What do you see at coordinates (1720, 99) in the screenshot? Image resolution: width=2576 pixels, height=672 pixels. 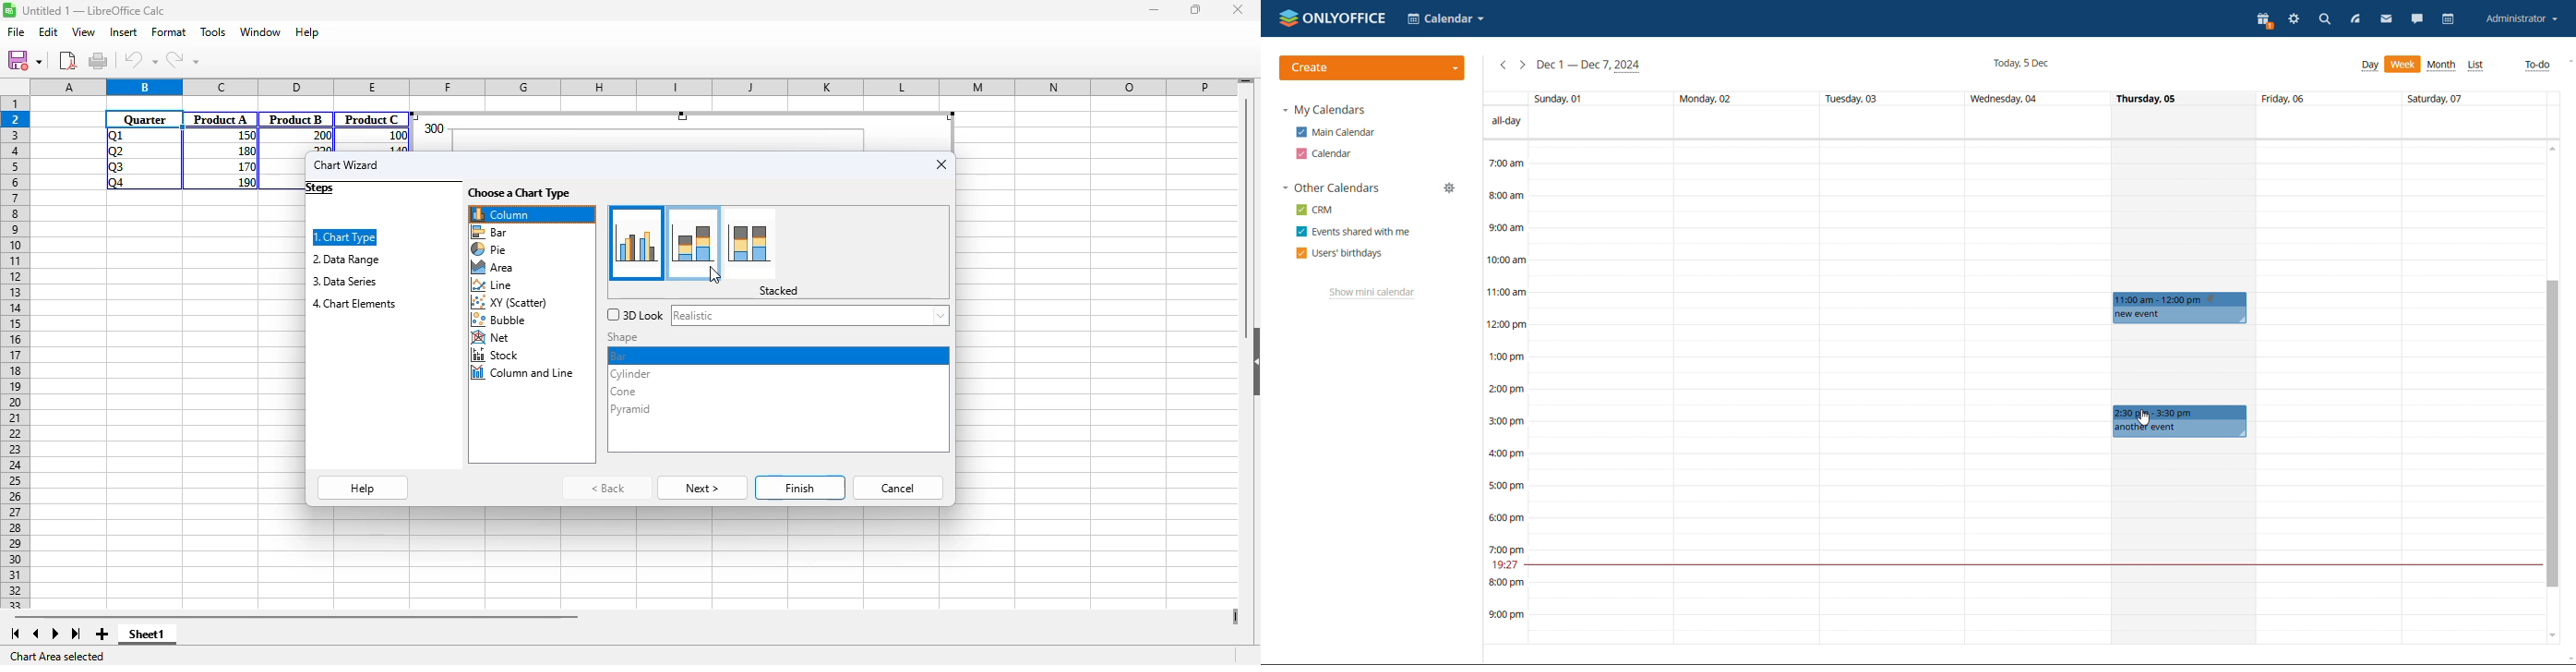 I see `Monday, 02` at bounding box center [1720, 99].